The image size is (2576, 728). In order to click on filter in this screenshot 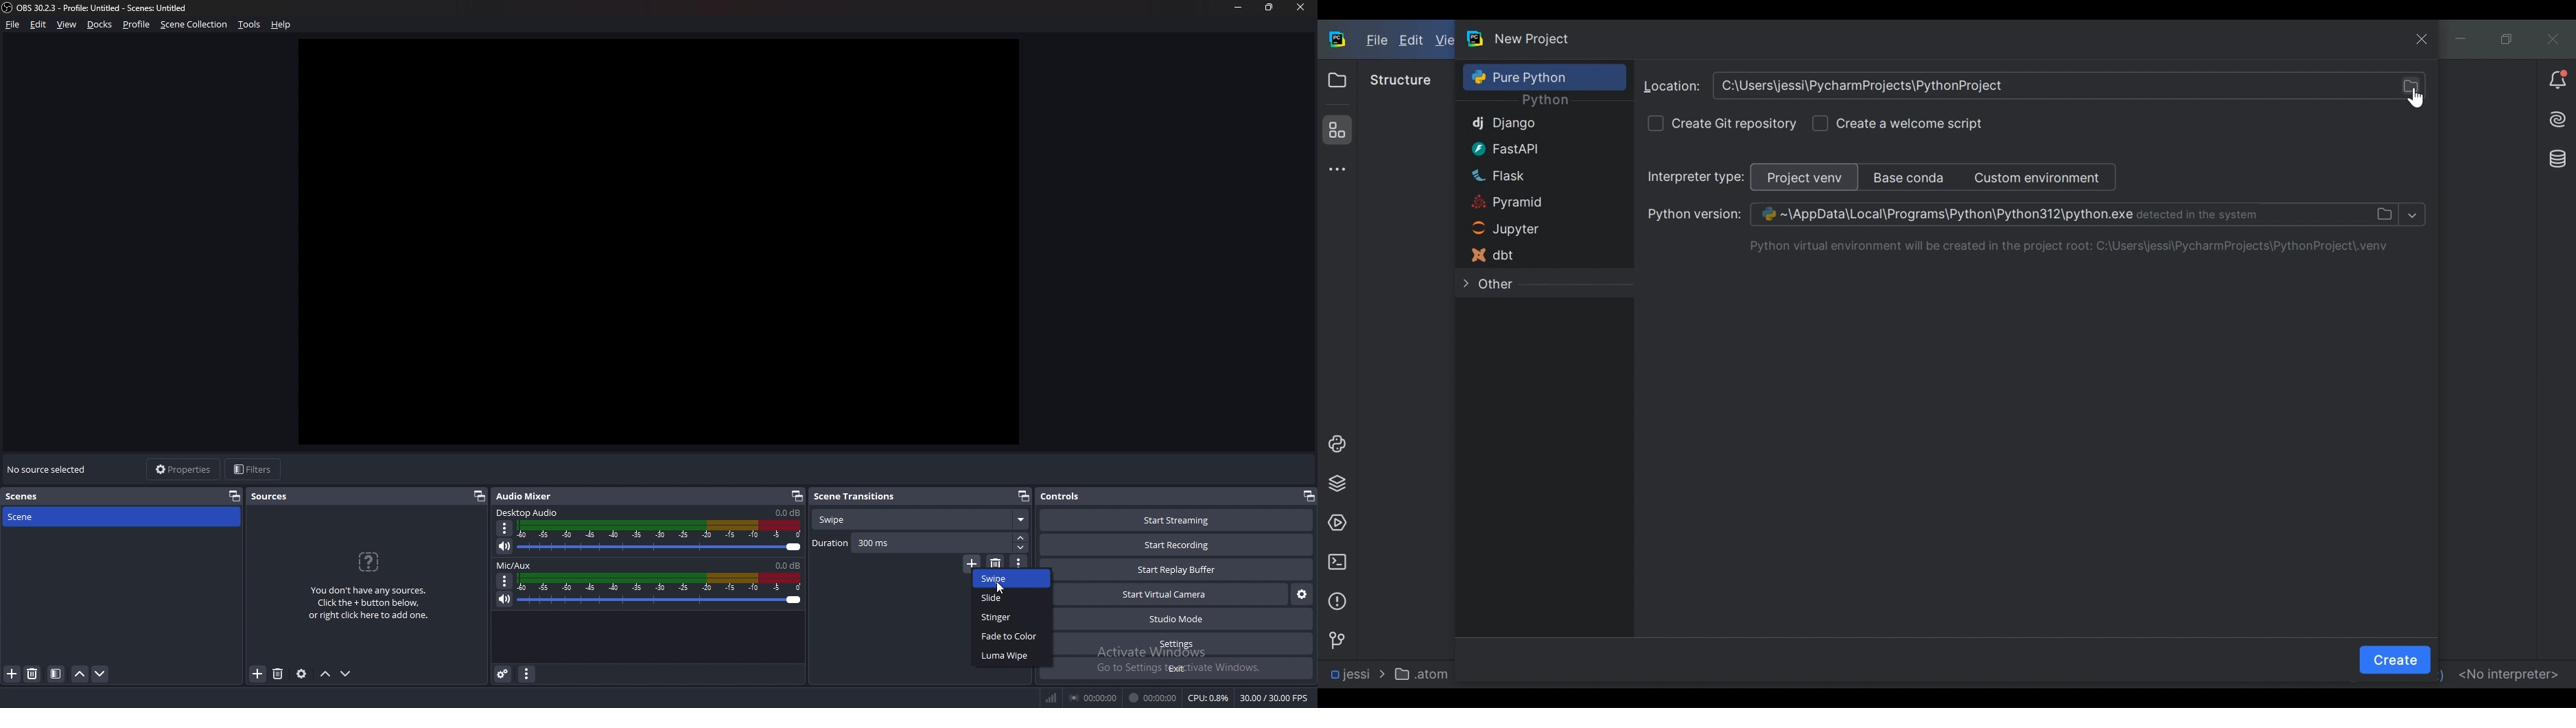, I will do `click(56, 674)`.